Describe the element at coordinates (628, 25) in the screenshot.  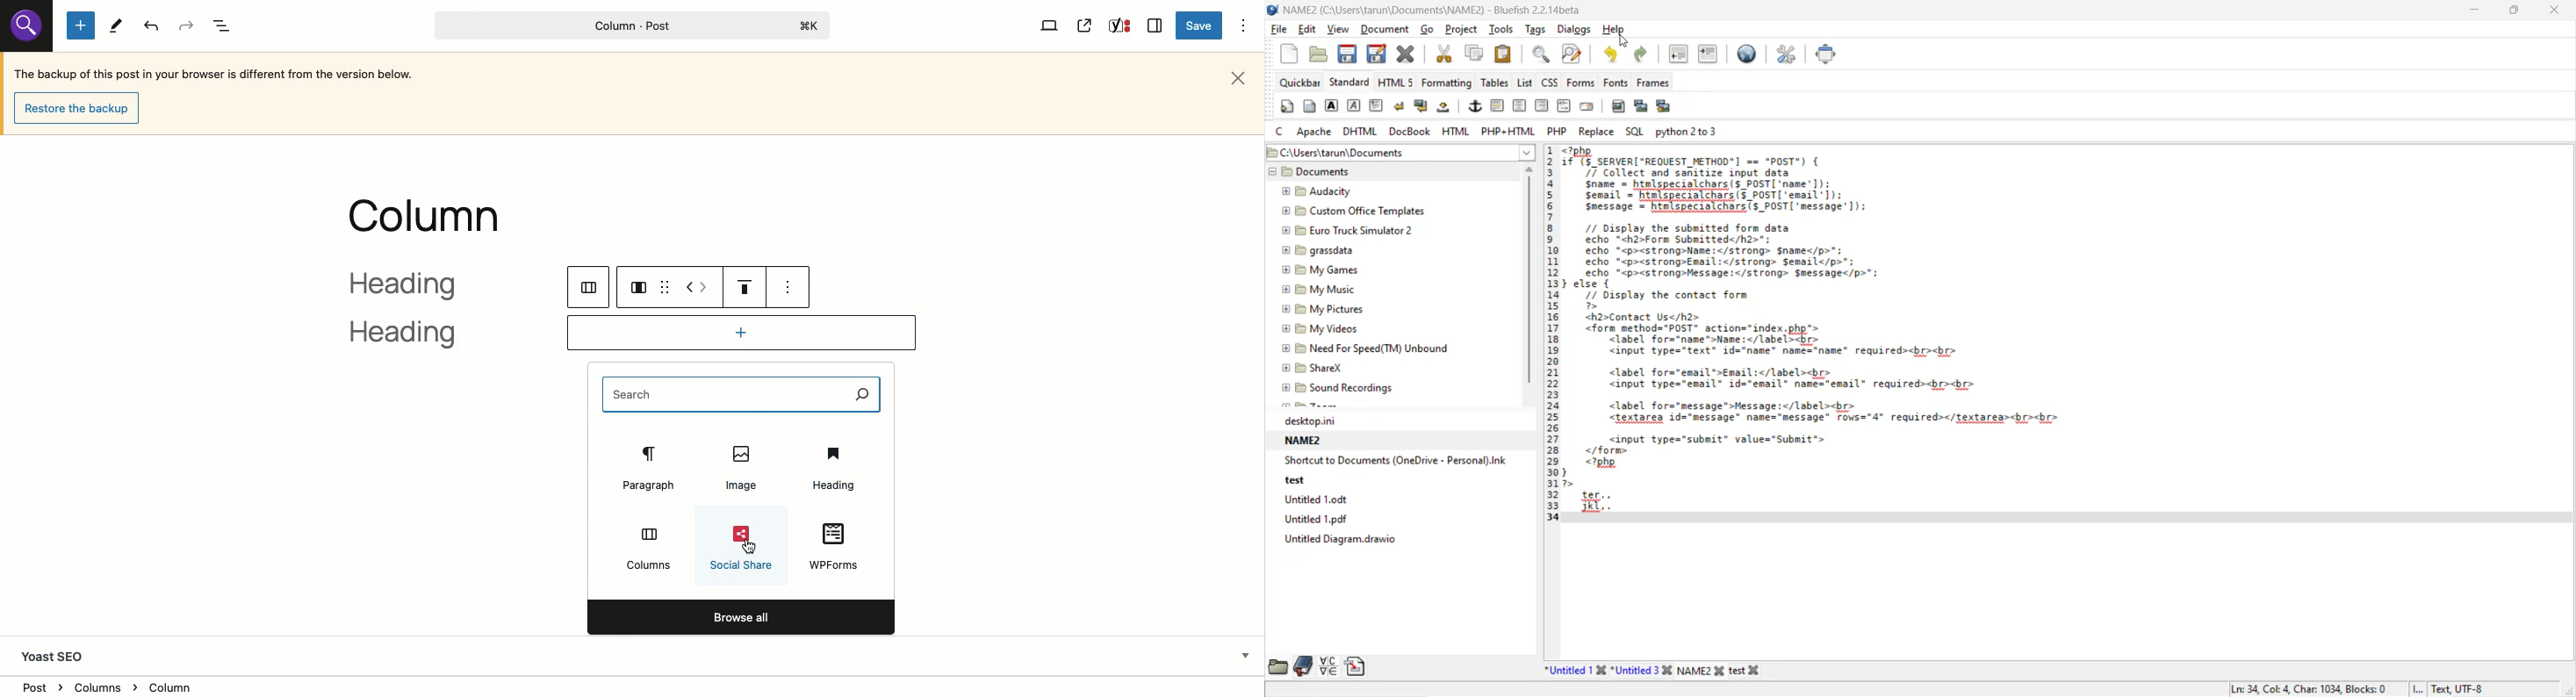
I see `Column - Post` at that location.